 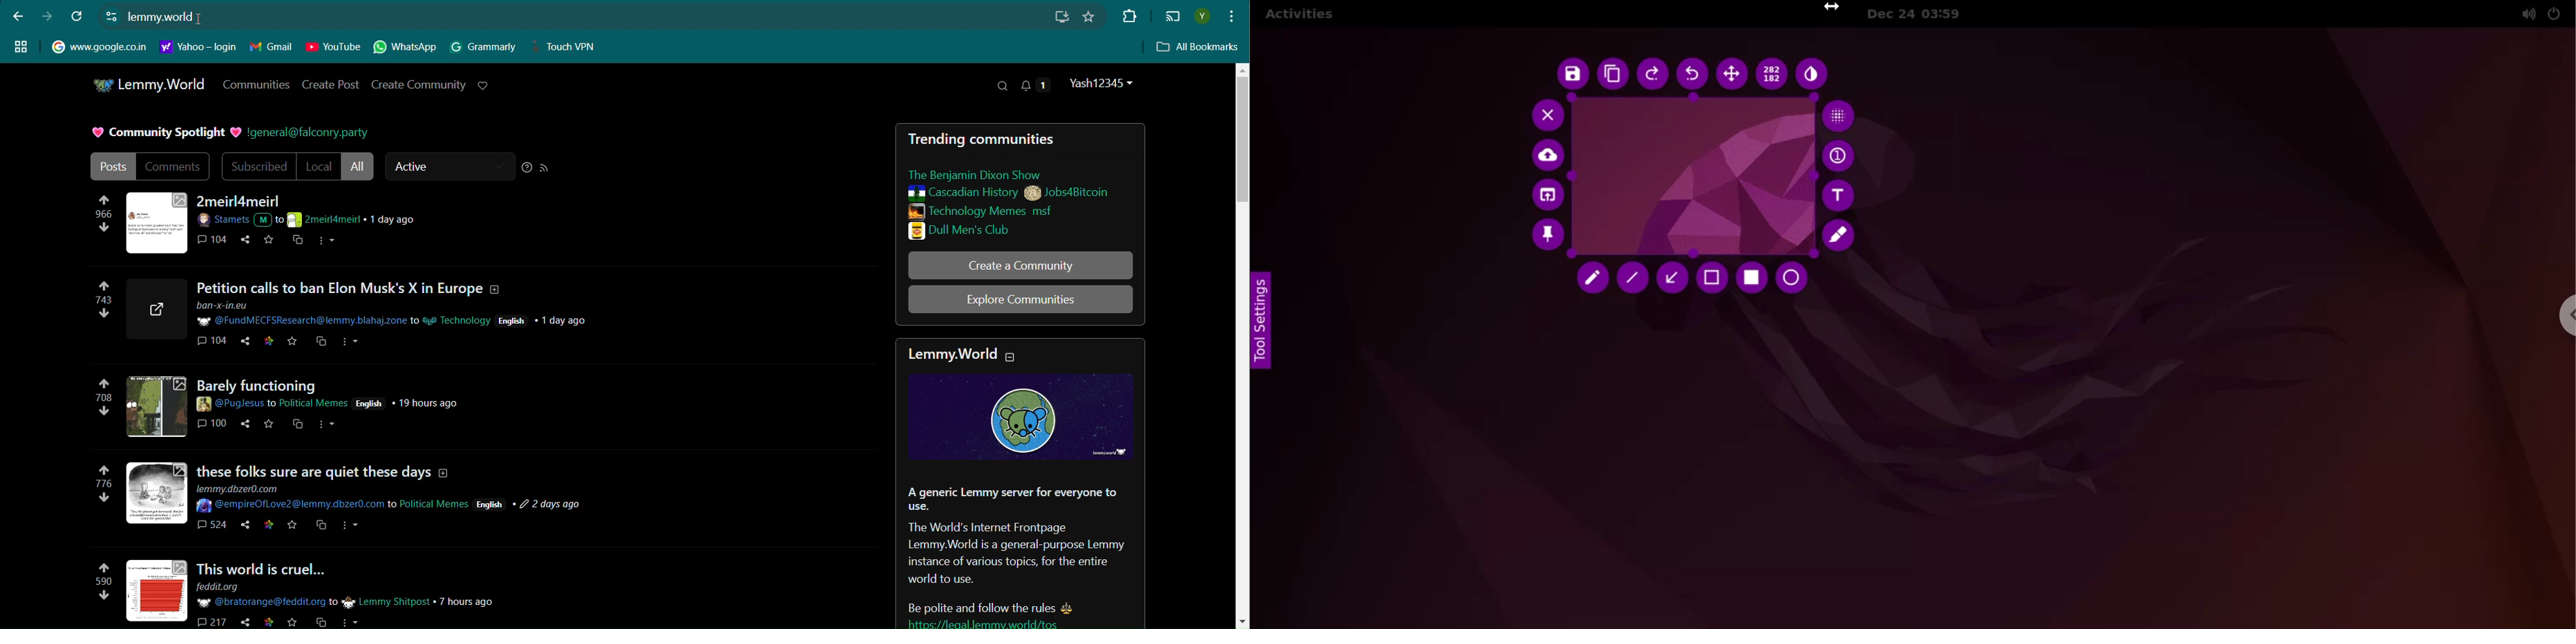 What do you see at coordinates (158, 493) in the screenshot?
I see `image` at bounding box center [158, 493].